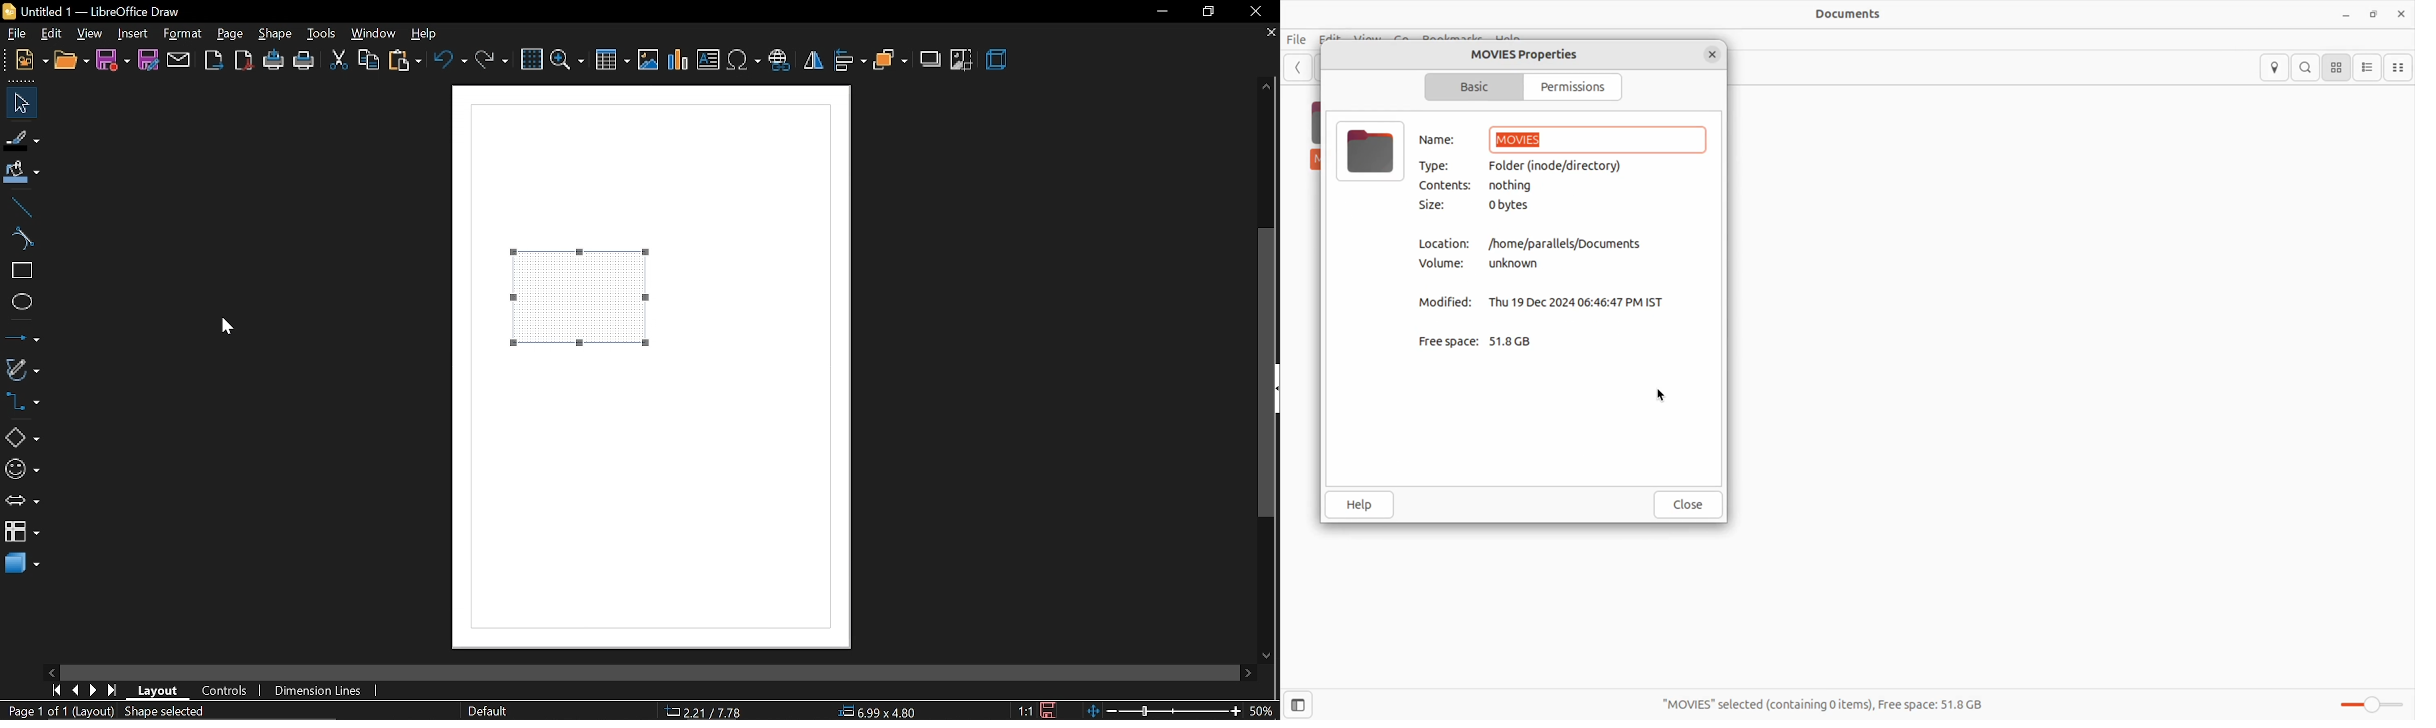  Describe the element at coordinates (706, 712) in the screenshot. I see `co-ordinate` at that location.